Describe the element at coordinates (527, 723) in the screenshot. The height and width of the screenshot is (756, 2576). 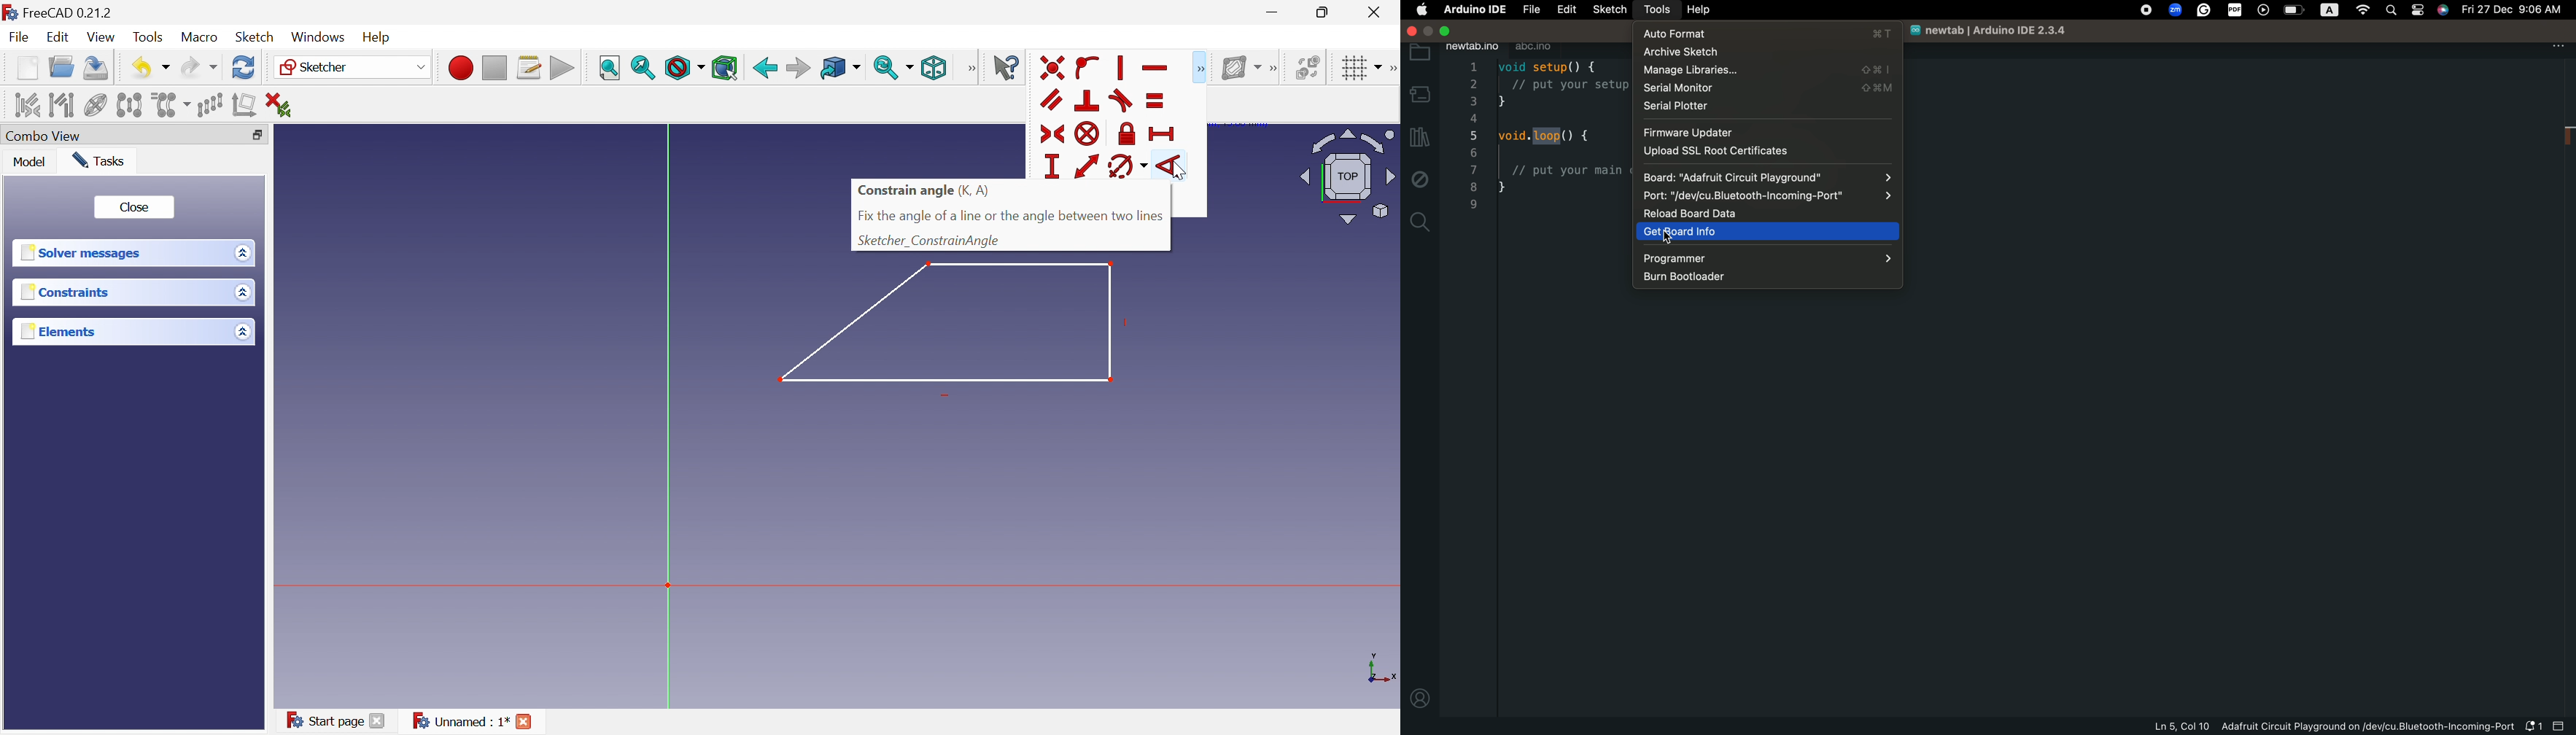
I see `Close` at that location.